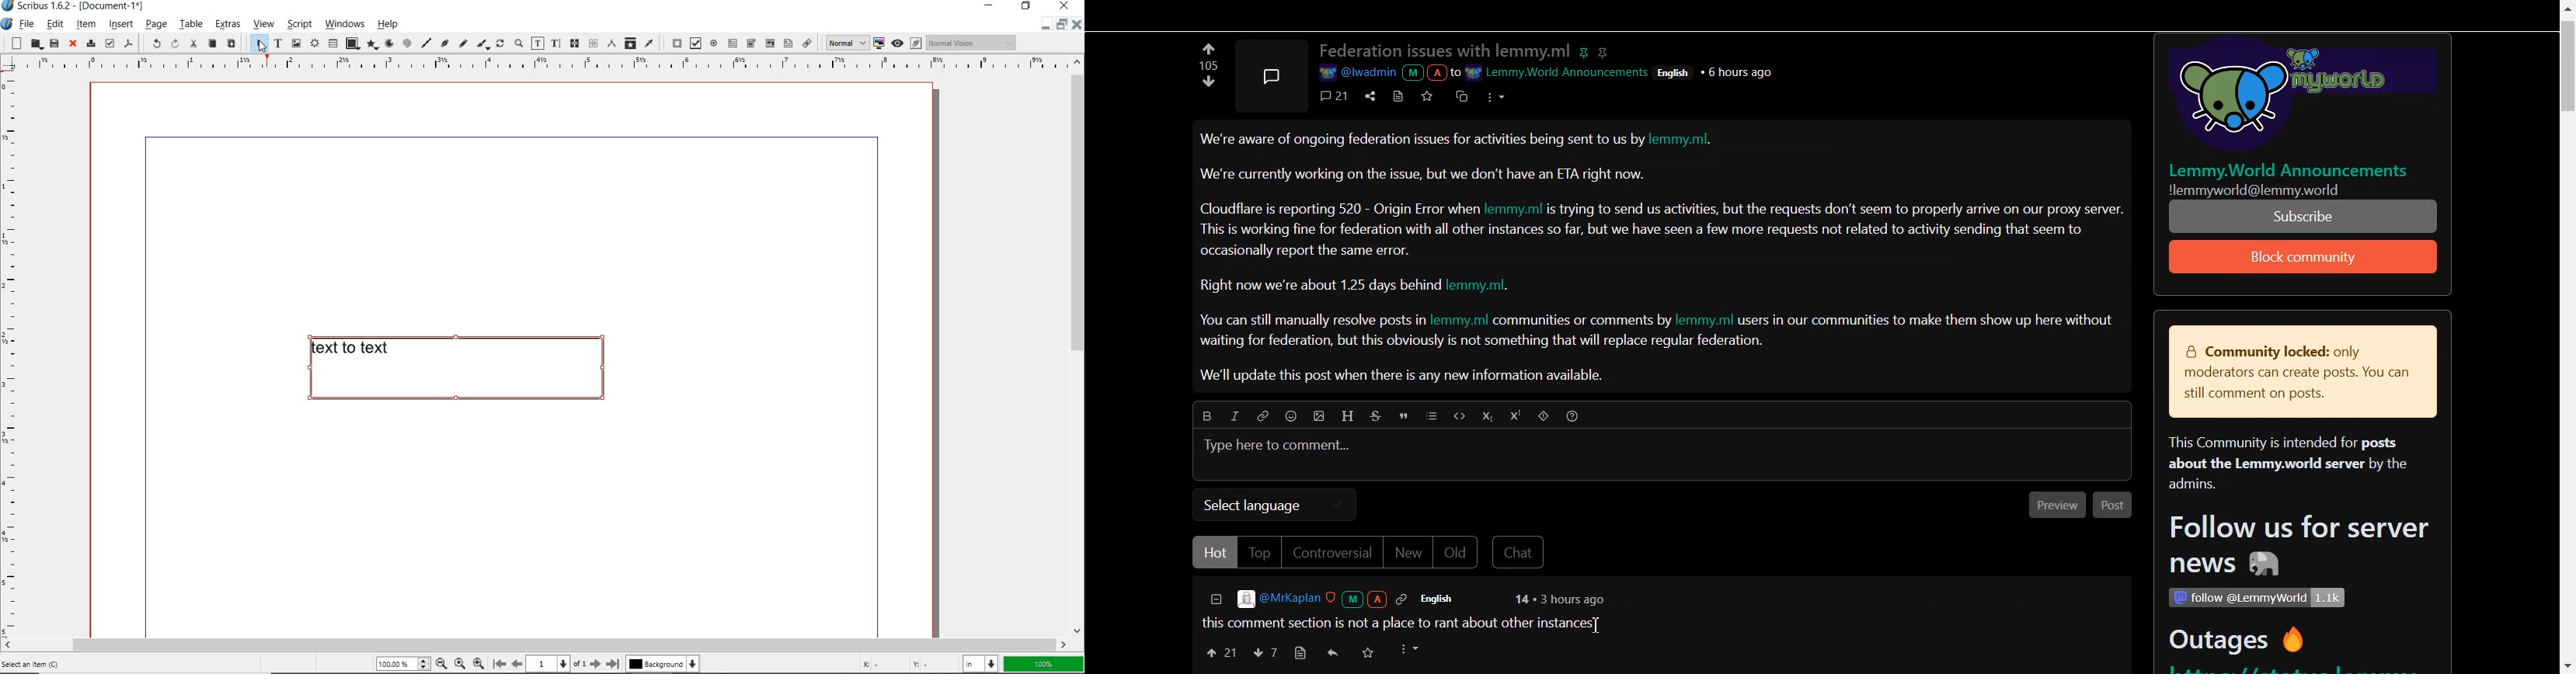 The image size is (2576, 700). I want to click on Right now we're about 1.25 days behind, so click(1321, 286).